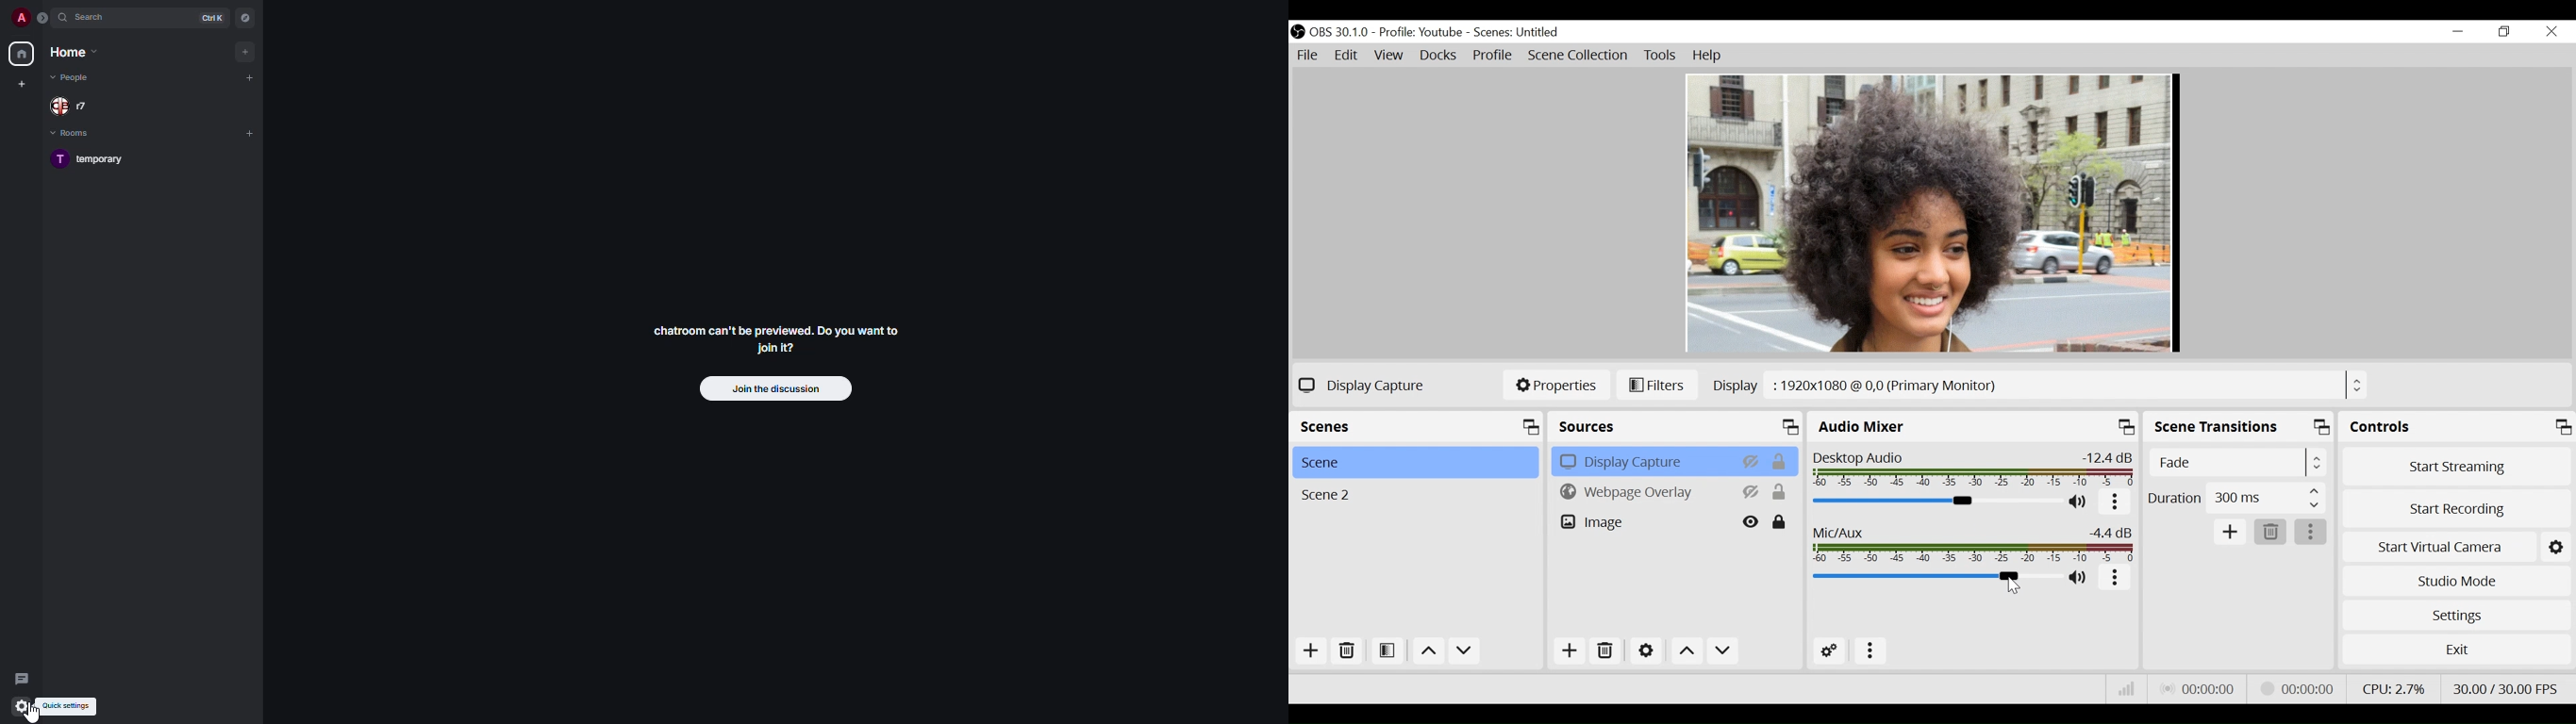 This screenshot has width=2576, height=728. Describe the element at coordinates (1607, 651) in the screenshot. I see `Delete` at that location.